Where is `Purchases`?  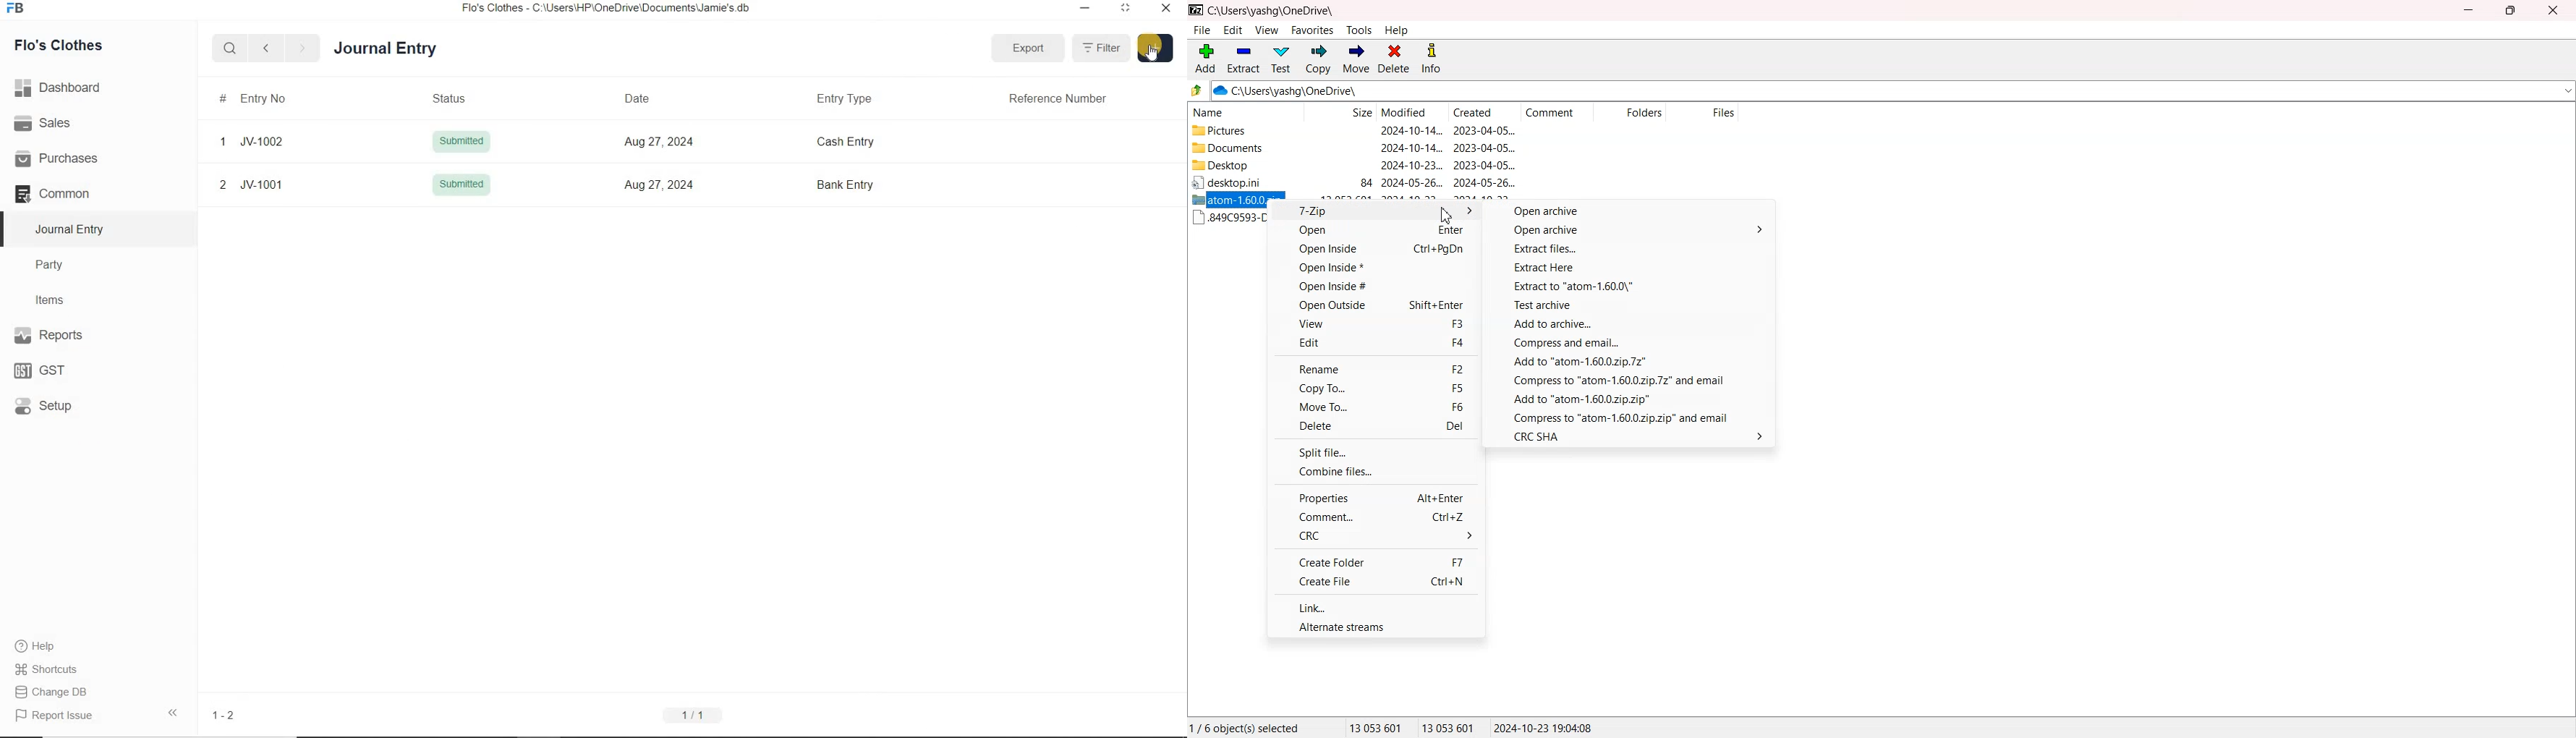 Purchases is located at coordinates (63, 158).